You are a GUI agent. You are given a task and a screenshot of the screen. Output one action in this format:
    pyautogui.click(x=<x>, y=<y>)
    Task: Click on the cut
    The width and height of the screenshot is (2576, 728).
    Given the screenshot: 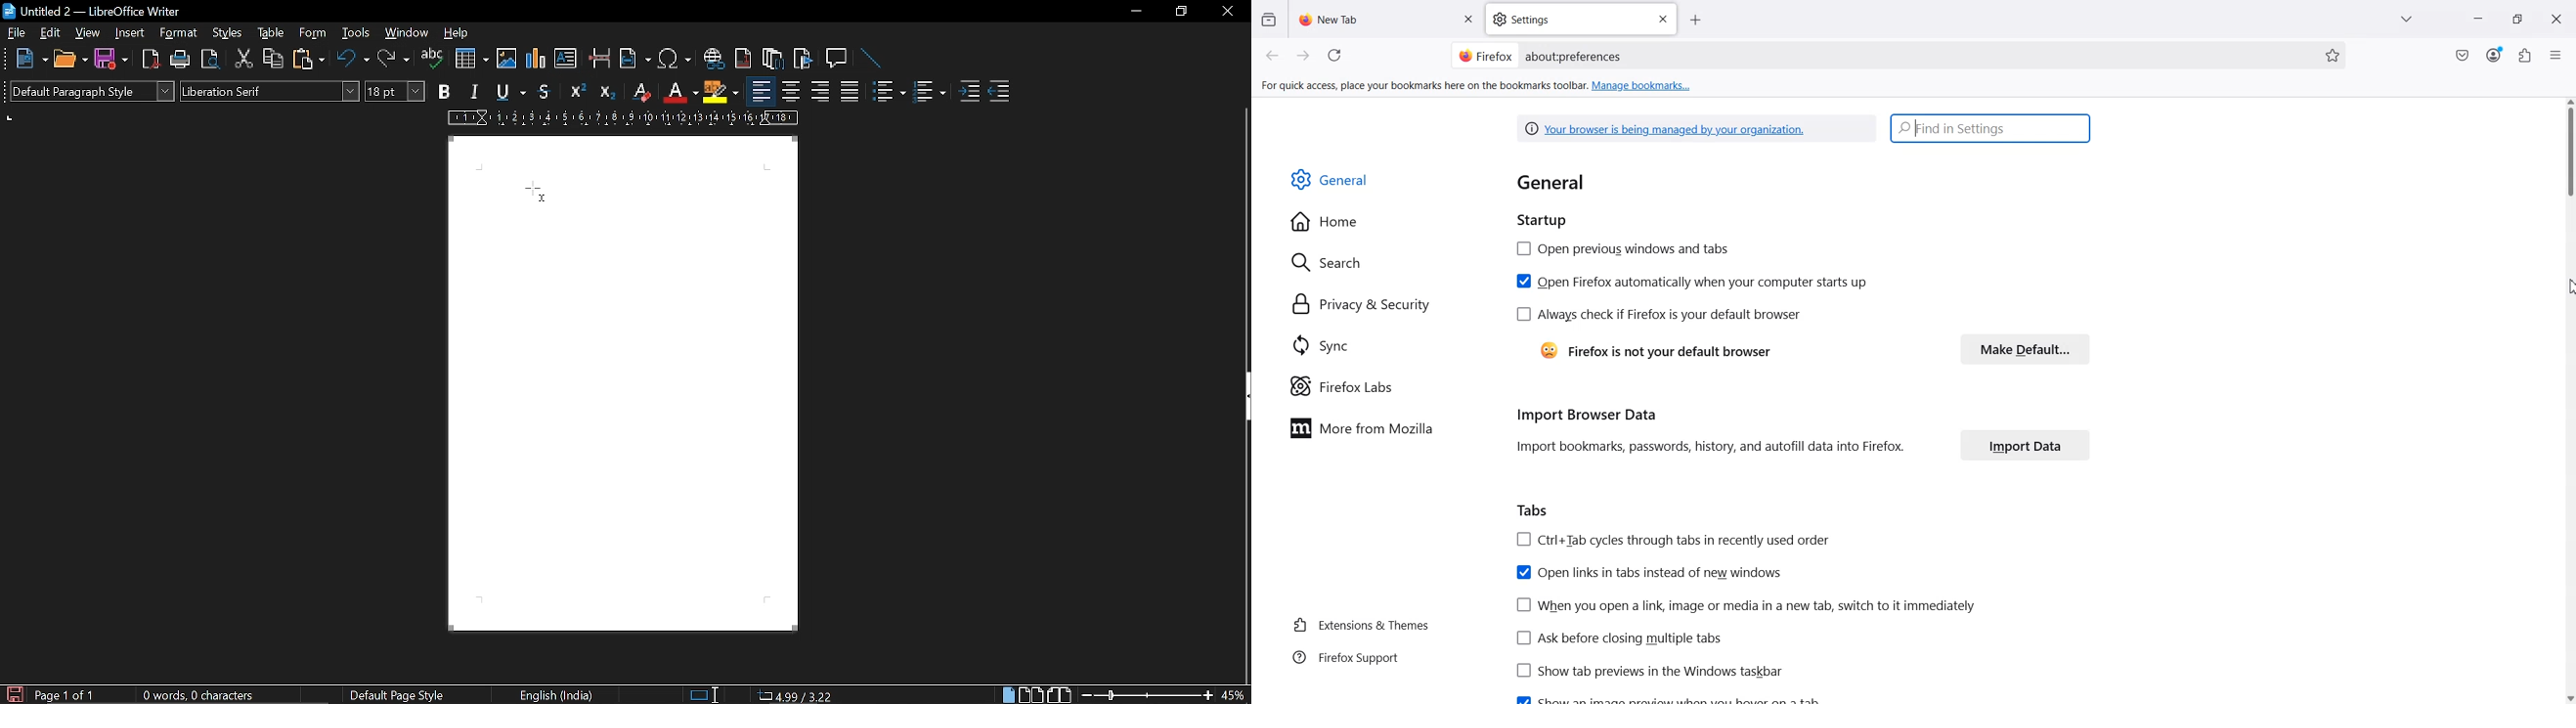 What is the action you would take?
    pyautogui.click(x=241, y=62)
    